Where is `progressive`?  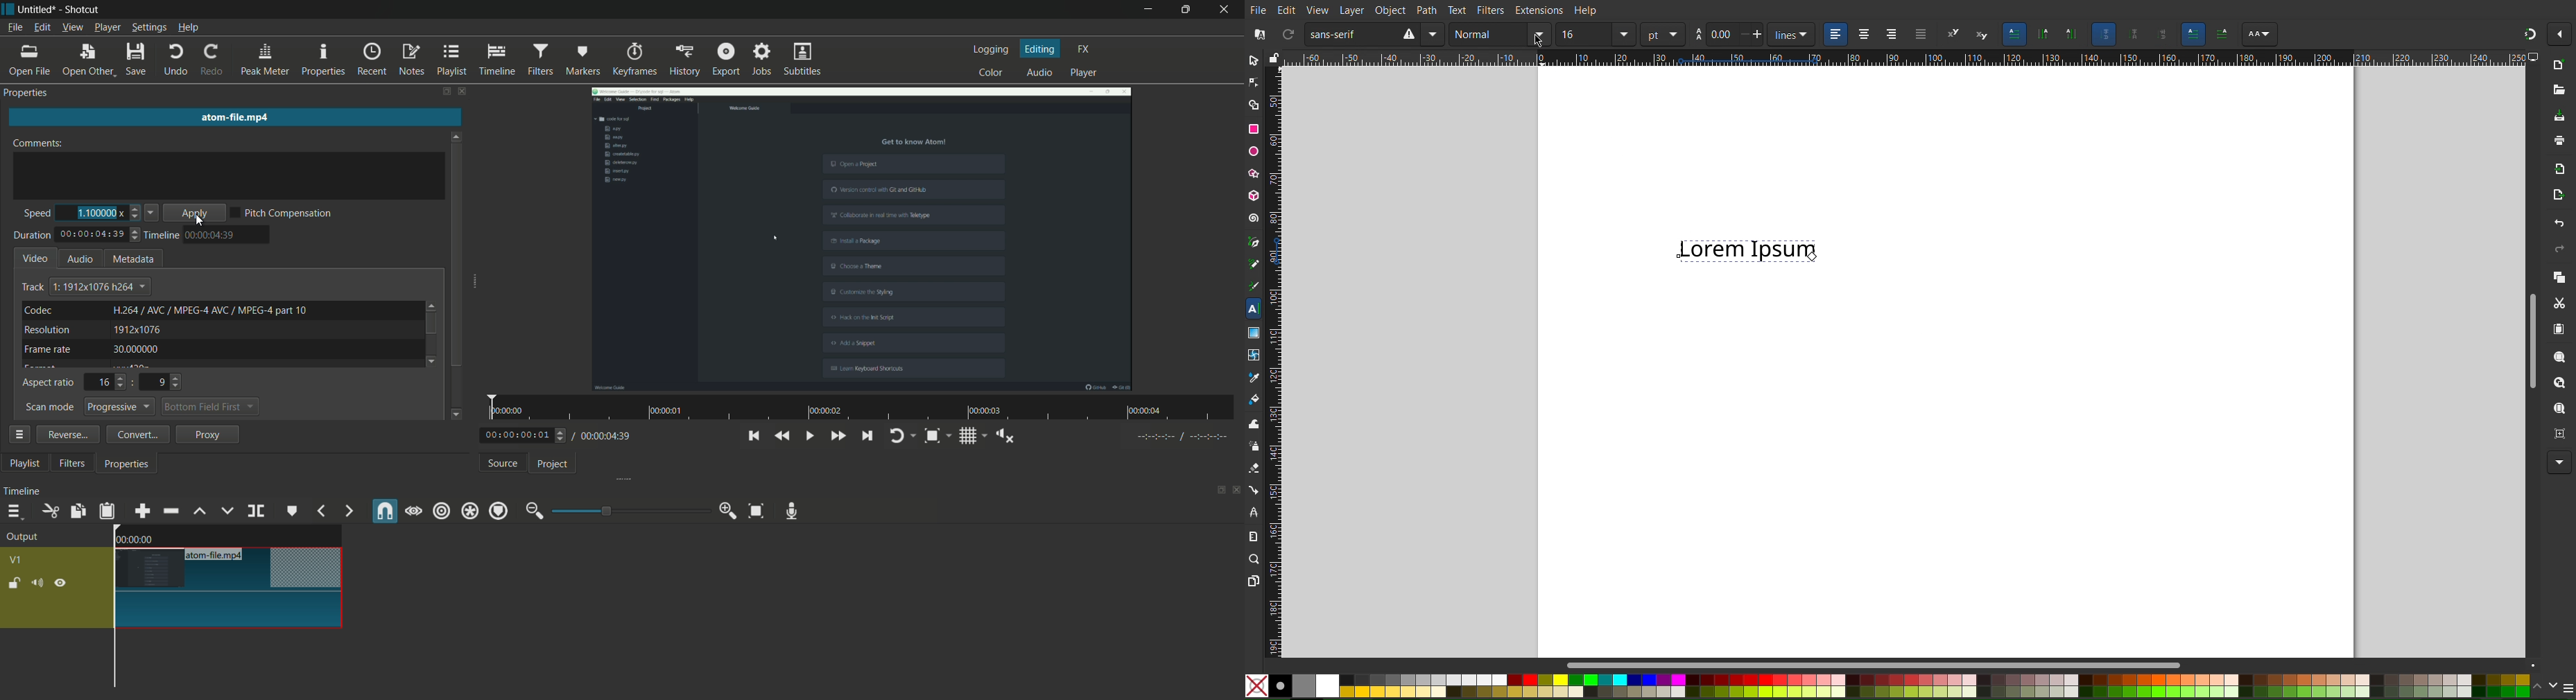
progressive is located at coordinates (121, 407).